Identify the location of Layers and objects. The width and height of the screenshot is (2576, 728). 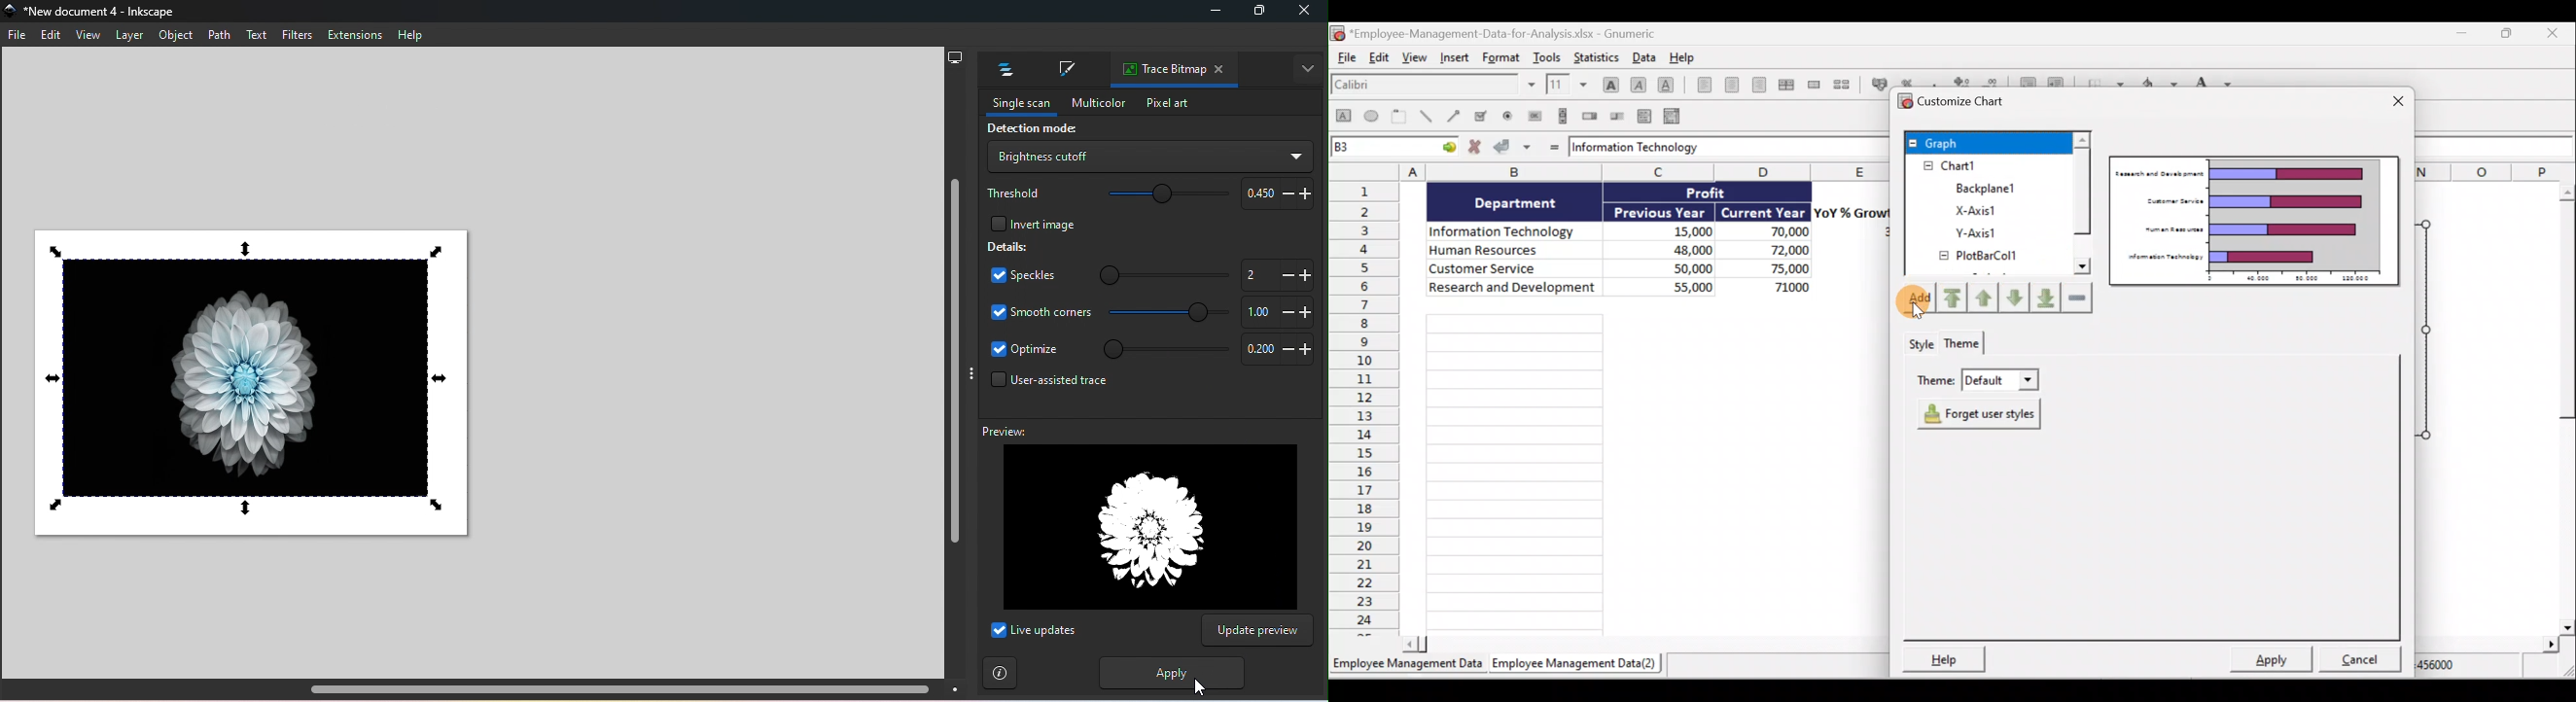
(1001, 70).